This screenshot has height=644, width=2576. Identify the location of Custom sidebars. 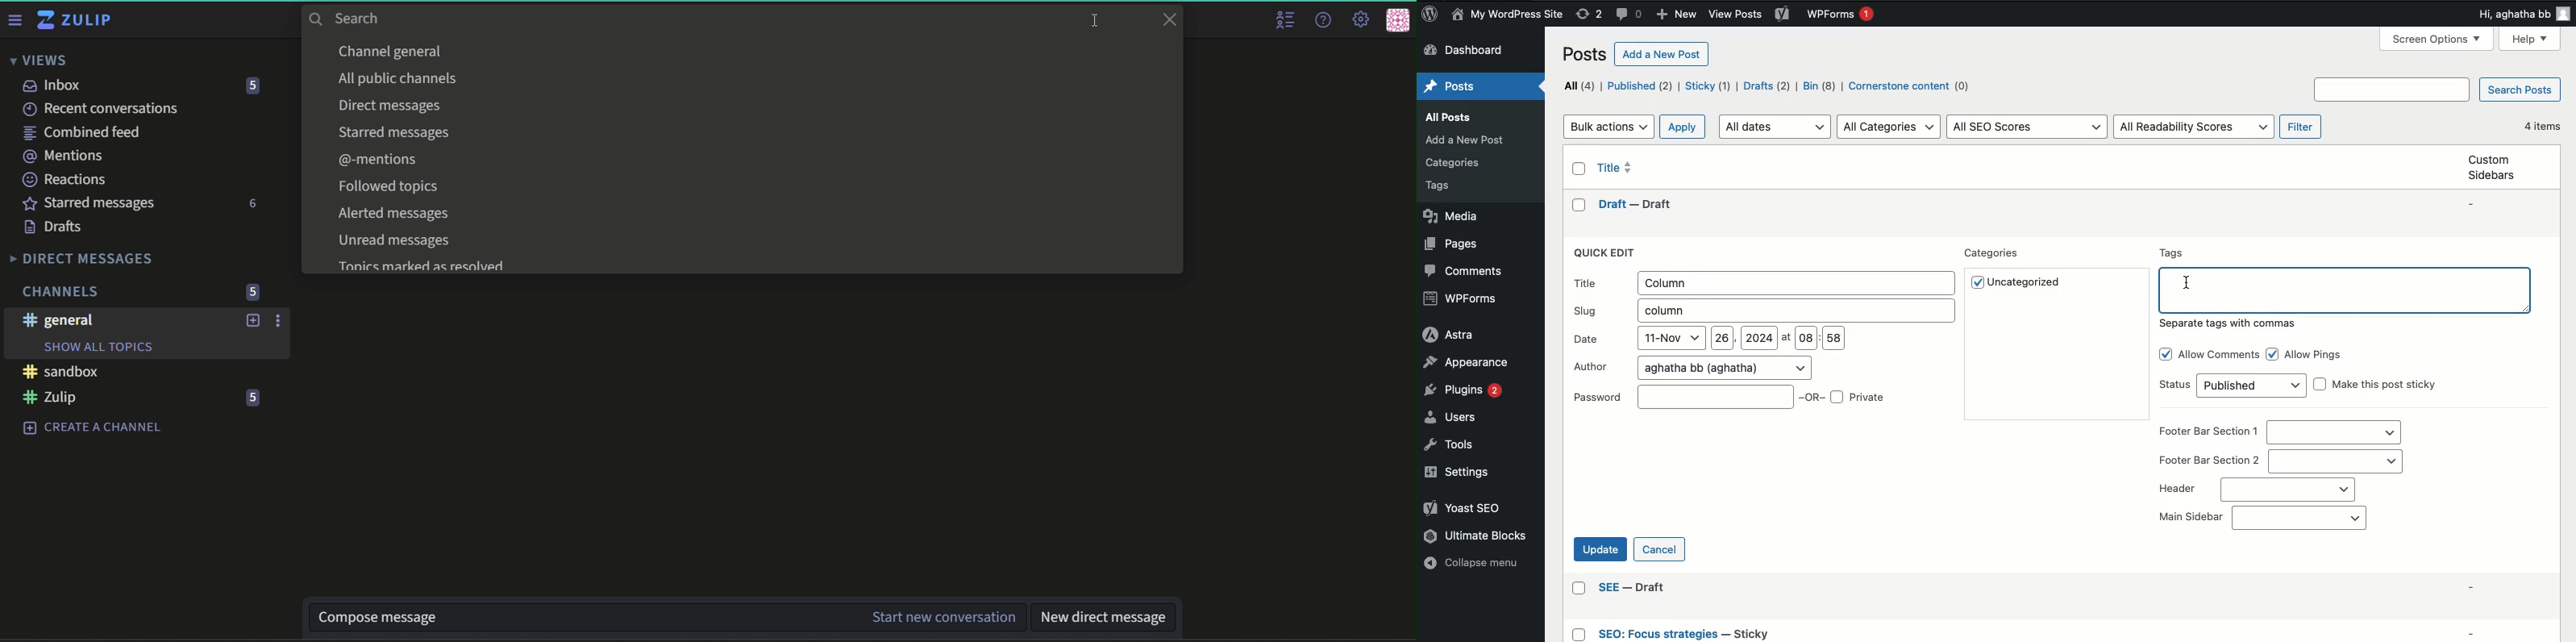
(2490, 173).